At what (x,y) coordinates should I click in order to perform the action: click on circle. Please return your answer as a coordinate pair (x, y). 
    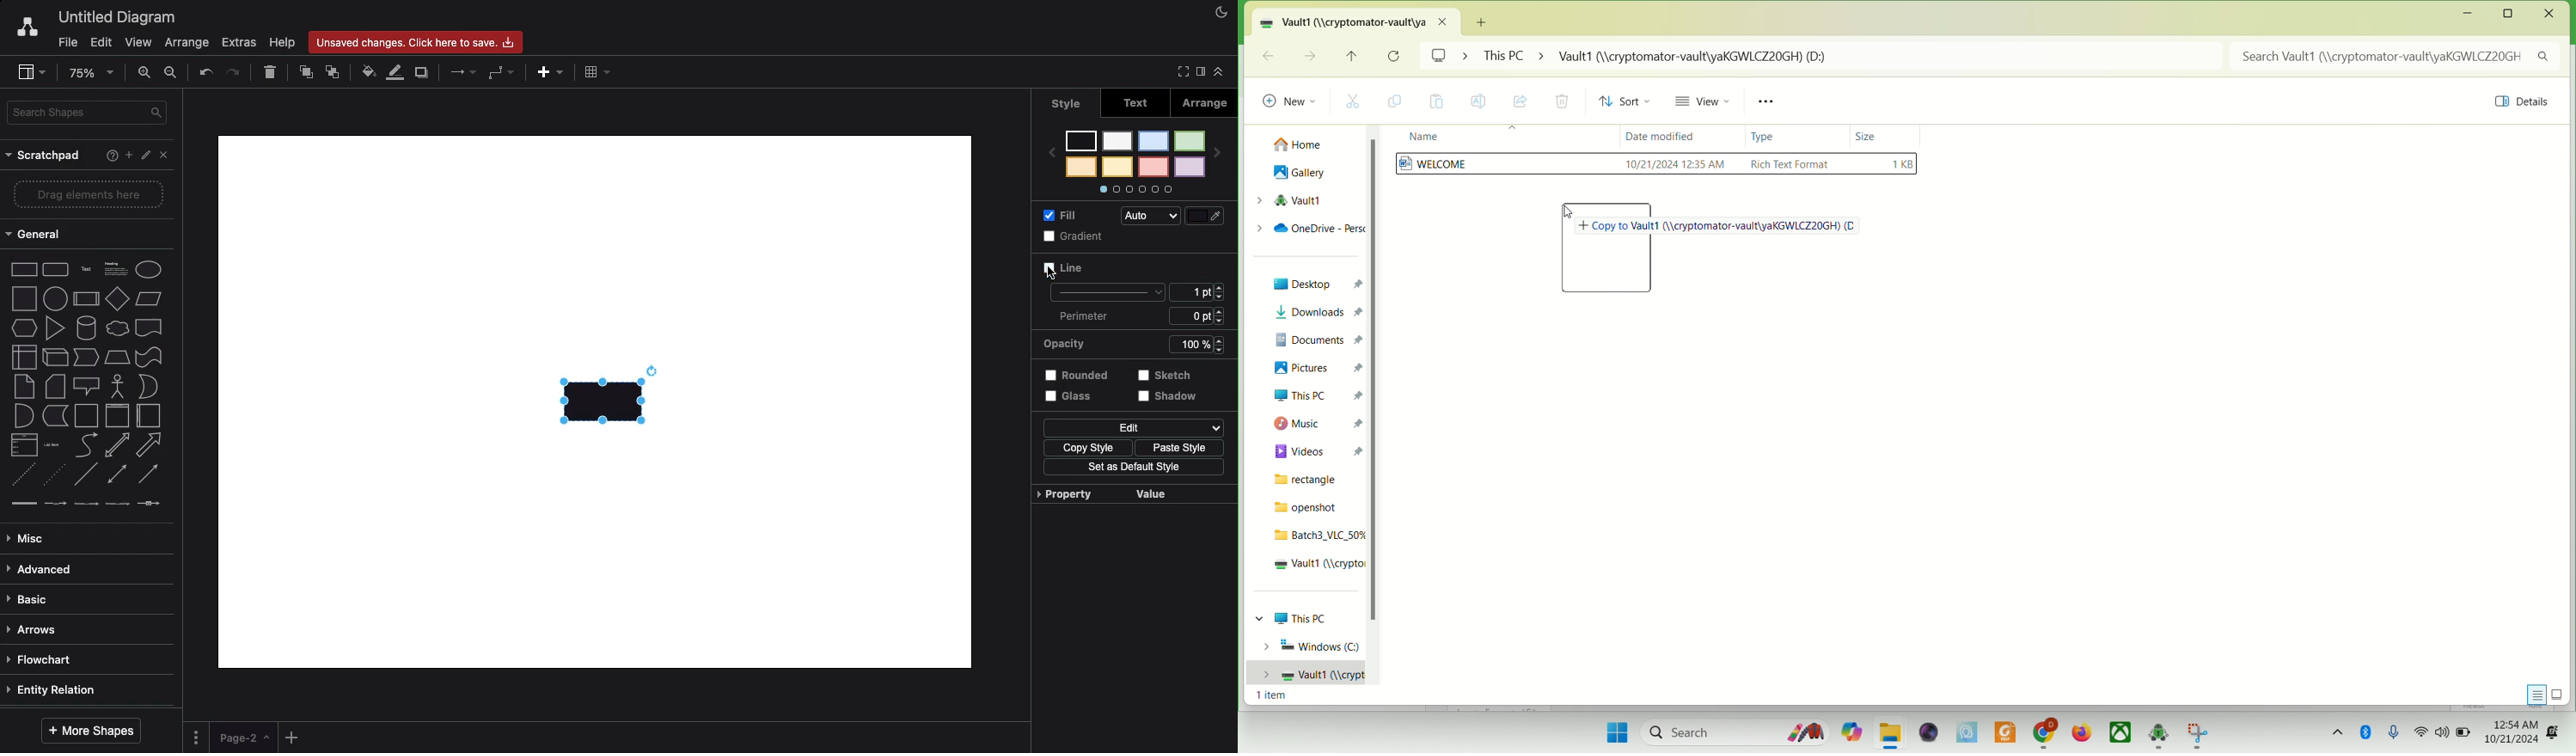
    Looking at the image, I should click on (56, 298).